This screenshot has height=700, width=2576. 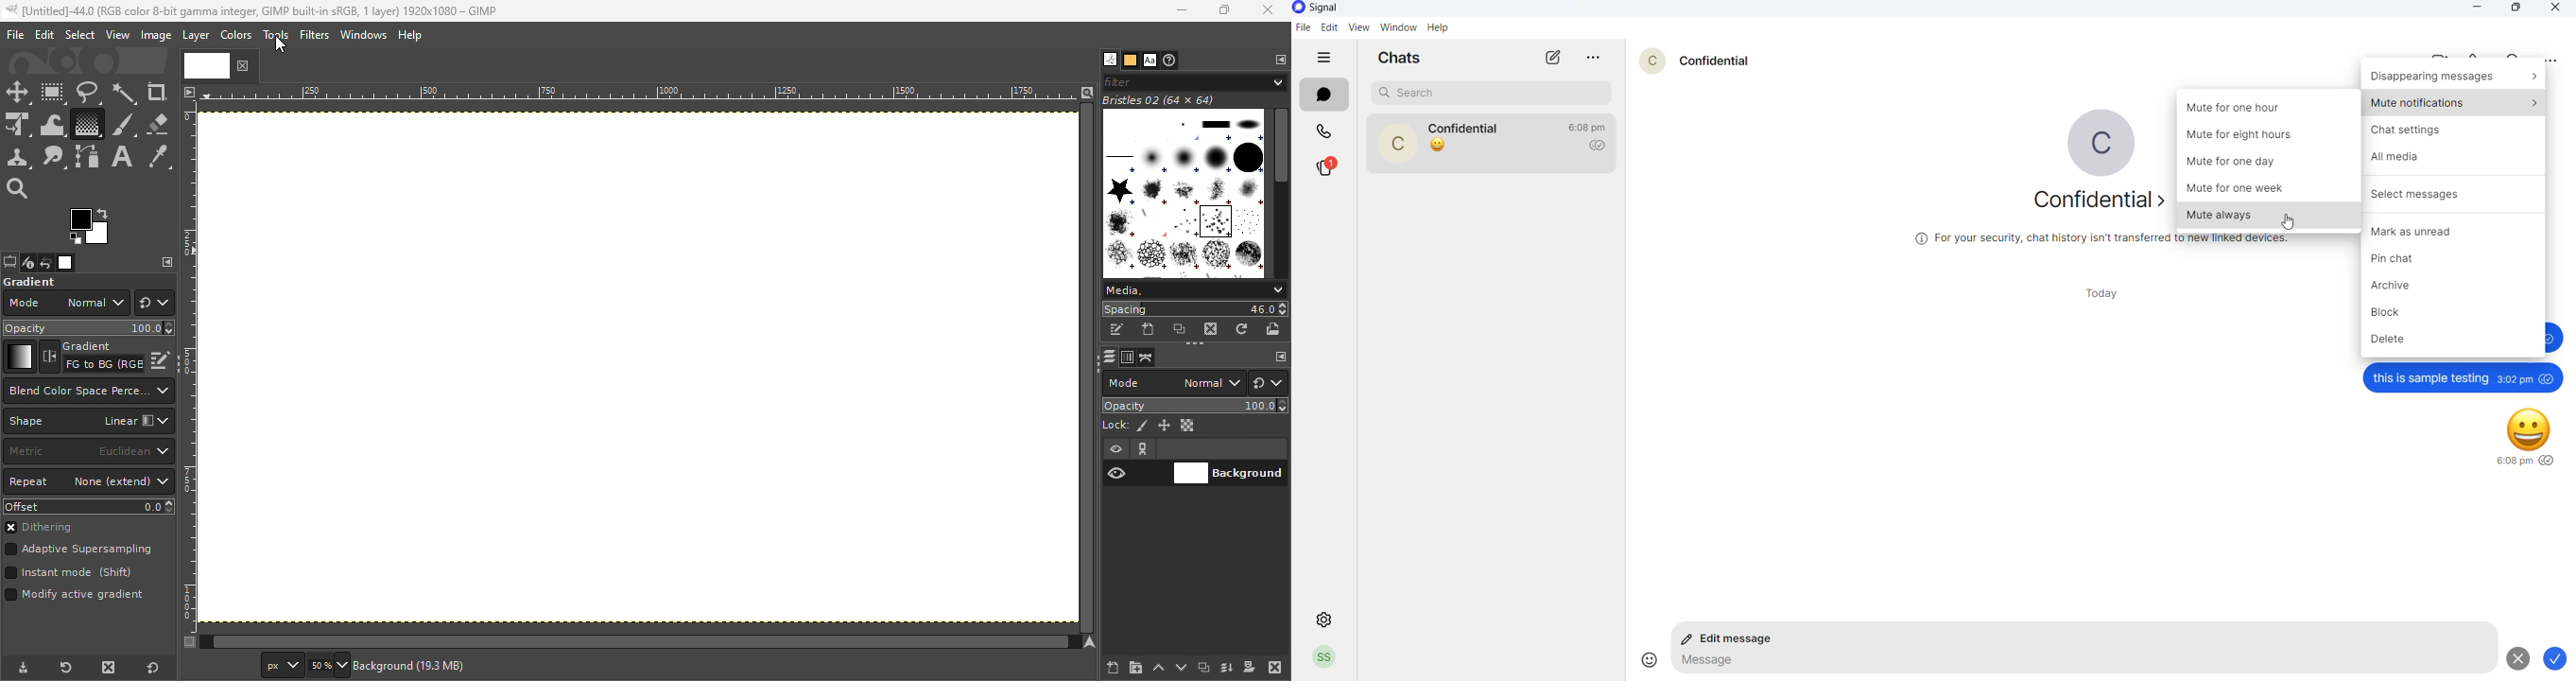 I want to click on Create a new layer and add it to the image, so click(x=1114, y=668).